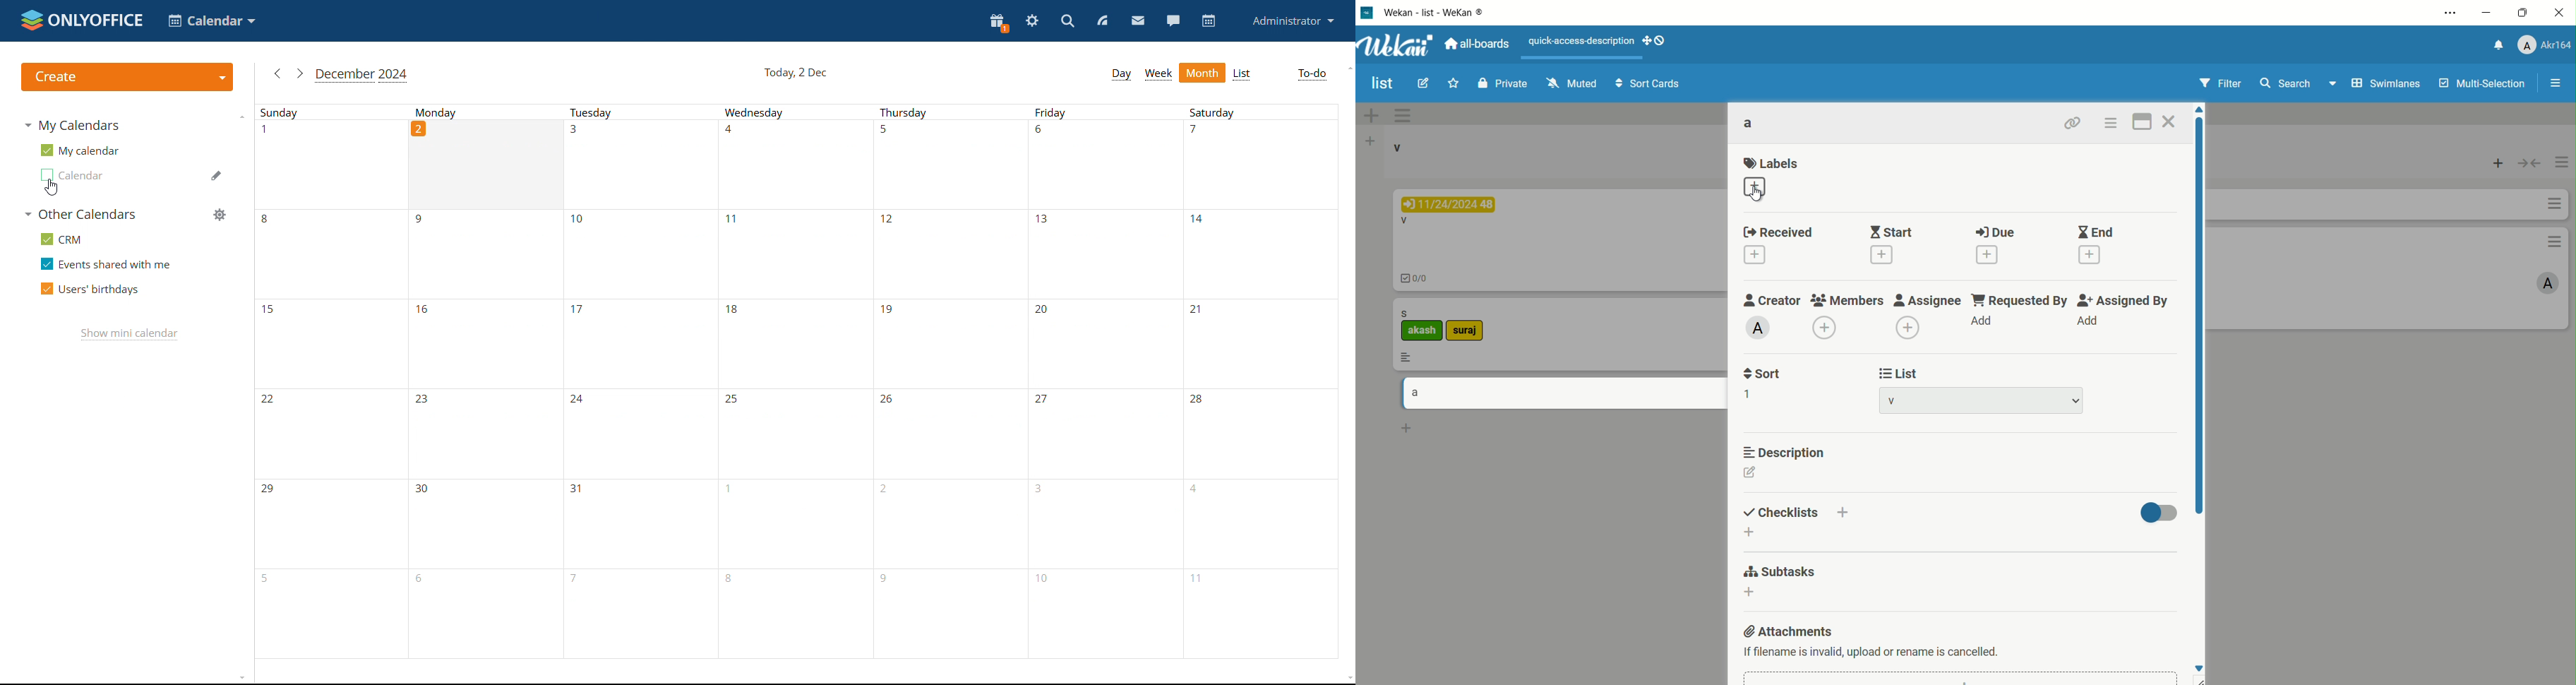 This screenshot has height=700, width=2576. Describe the element at coordinates (2122, 301) in the screenshot. I see `assigned by` at that location.